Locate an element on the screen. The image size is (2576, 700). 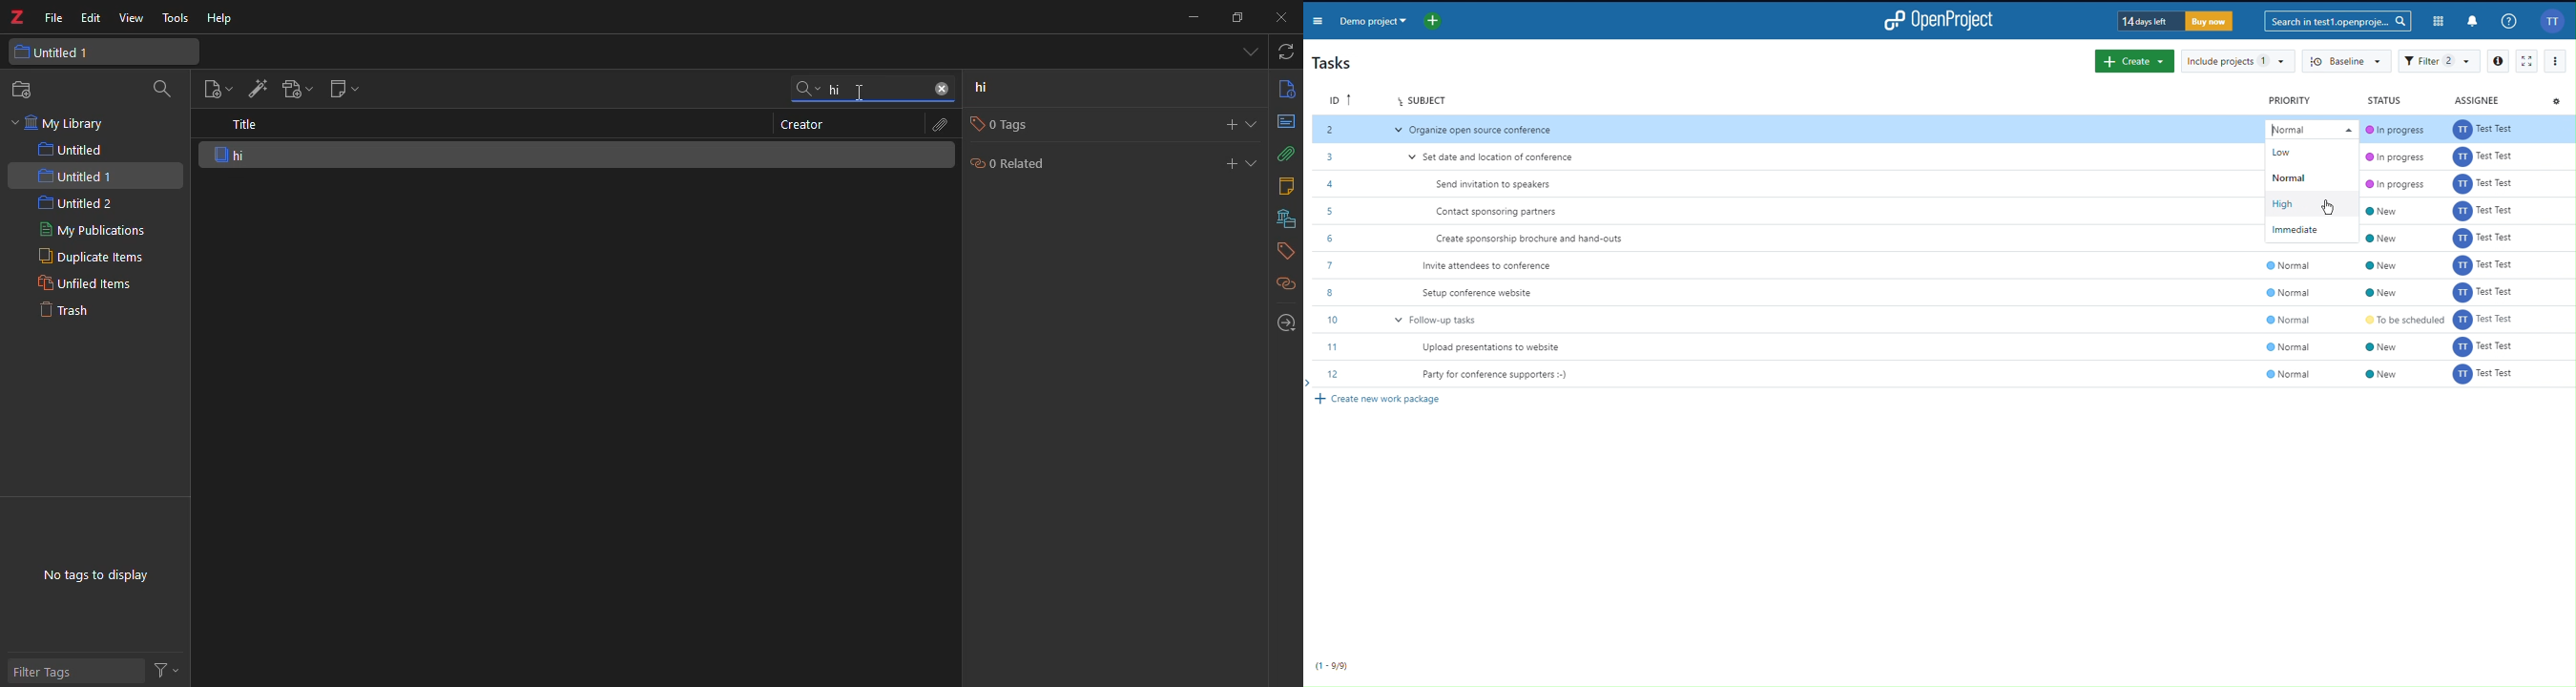
add is located at coordinates (1222, 164).